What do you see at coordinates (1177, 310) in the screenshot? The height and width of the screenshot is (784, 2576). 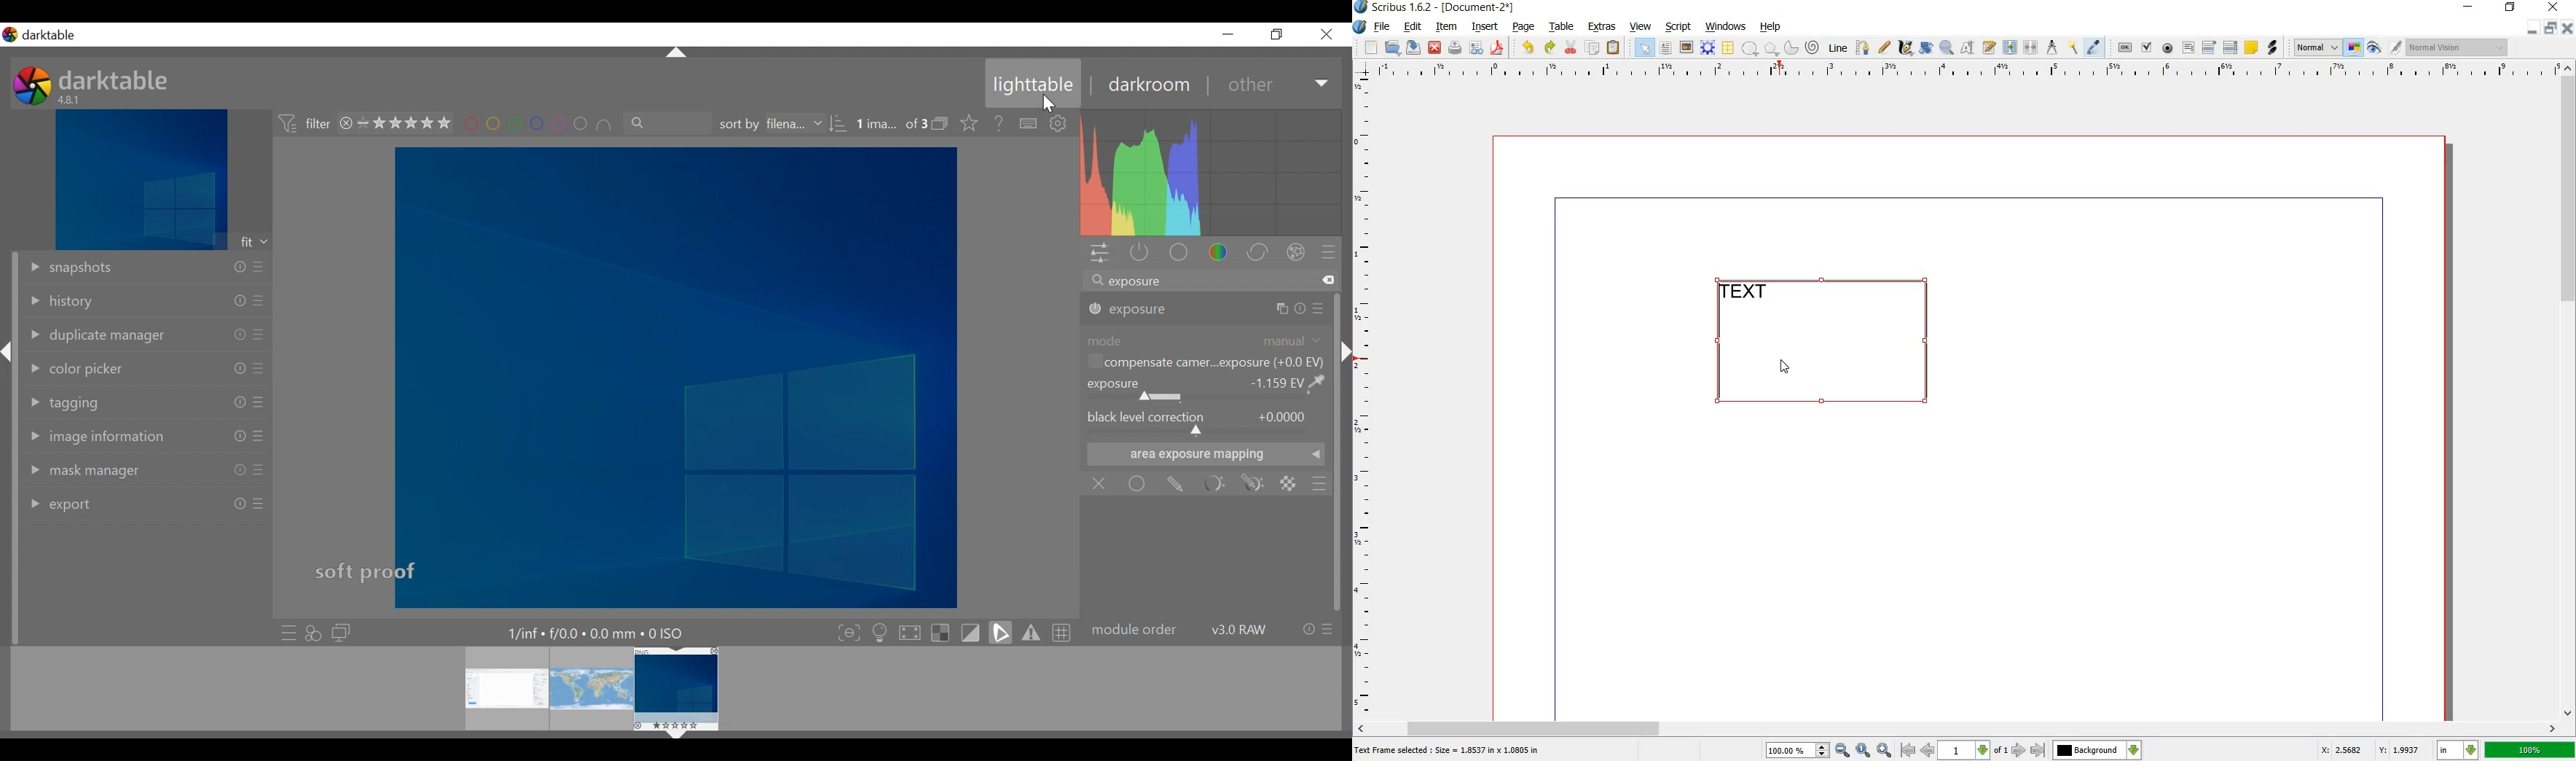 I see `exposure` at bounding box center [1177, 310].